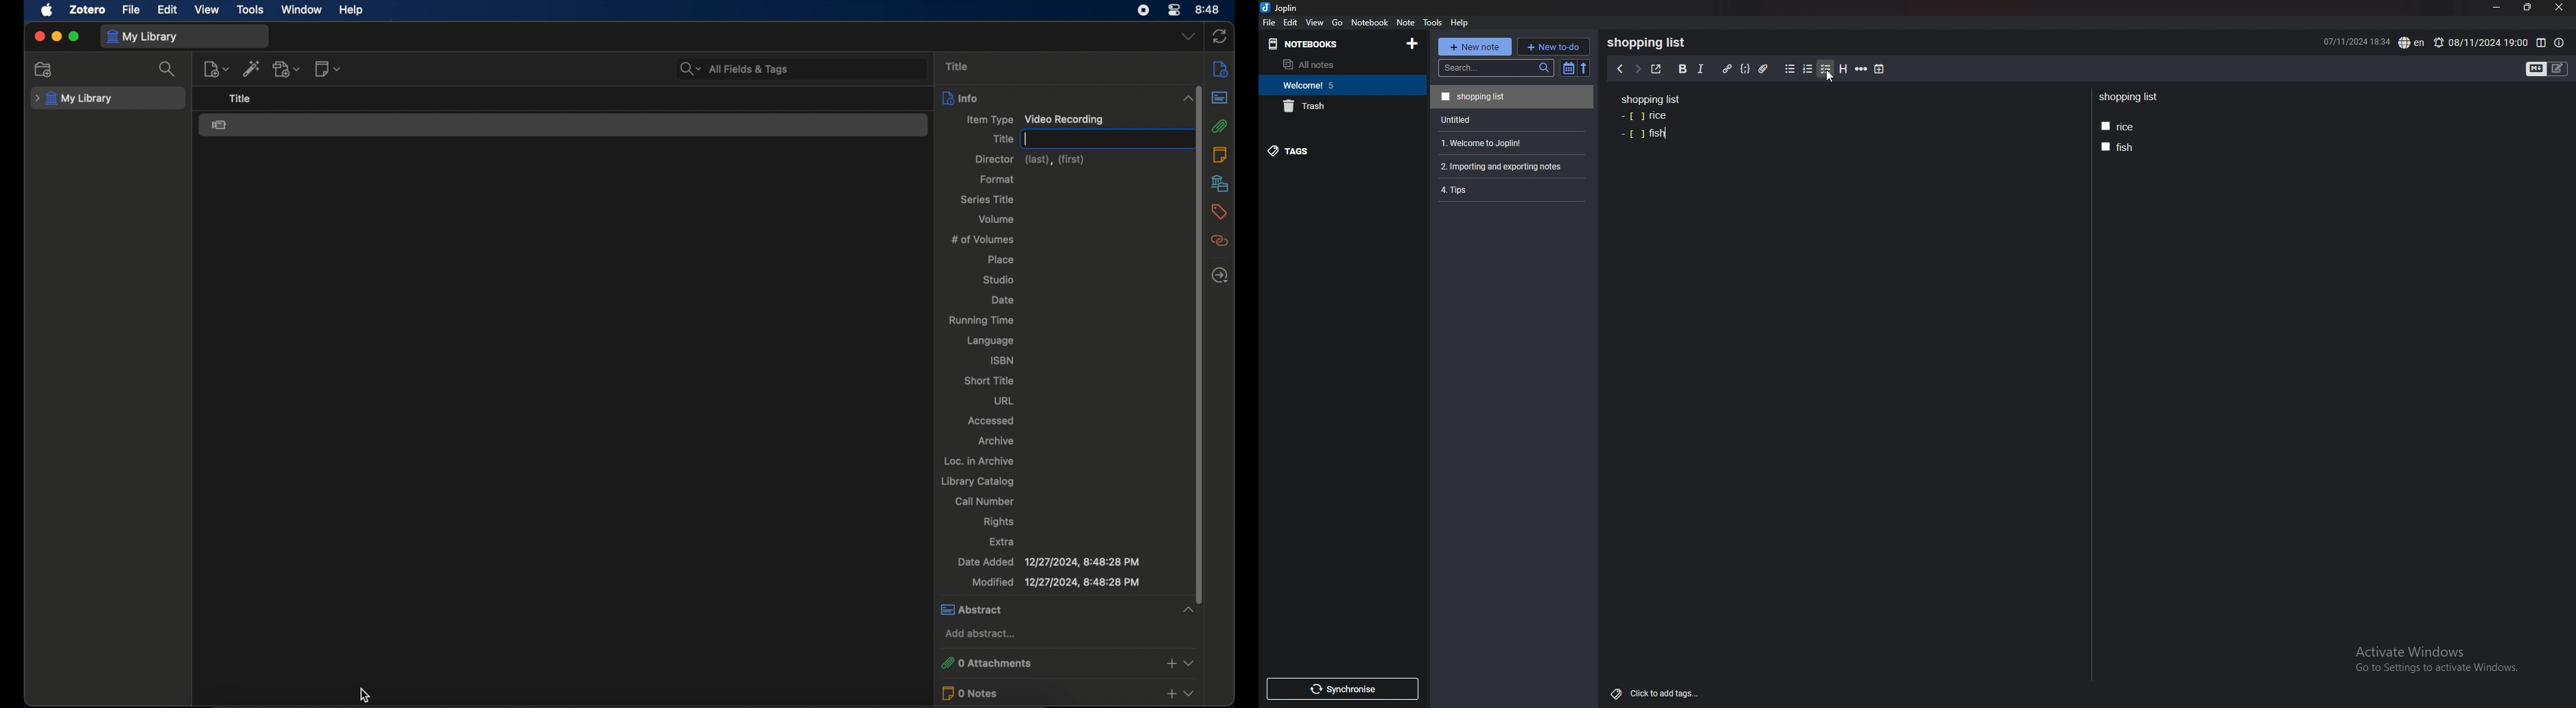 The image size is (2576, 728). What do you see at coordinates (1701, 69) in the screenshot?
I see `italic` at bounding box center [1701, 69].